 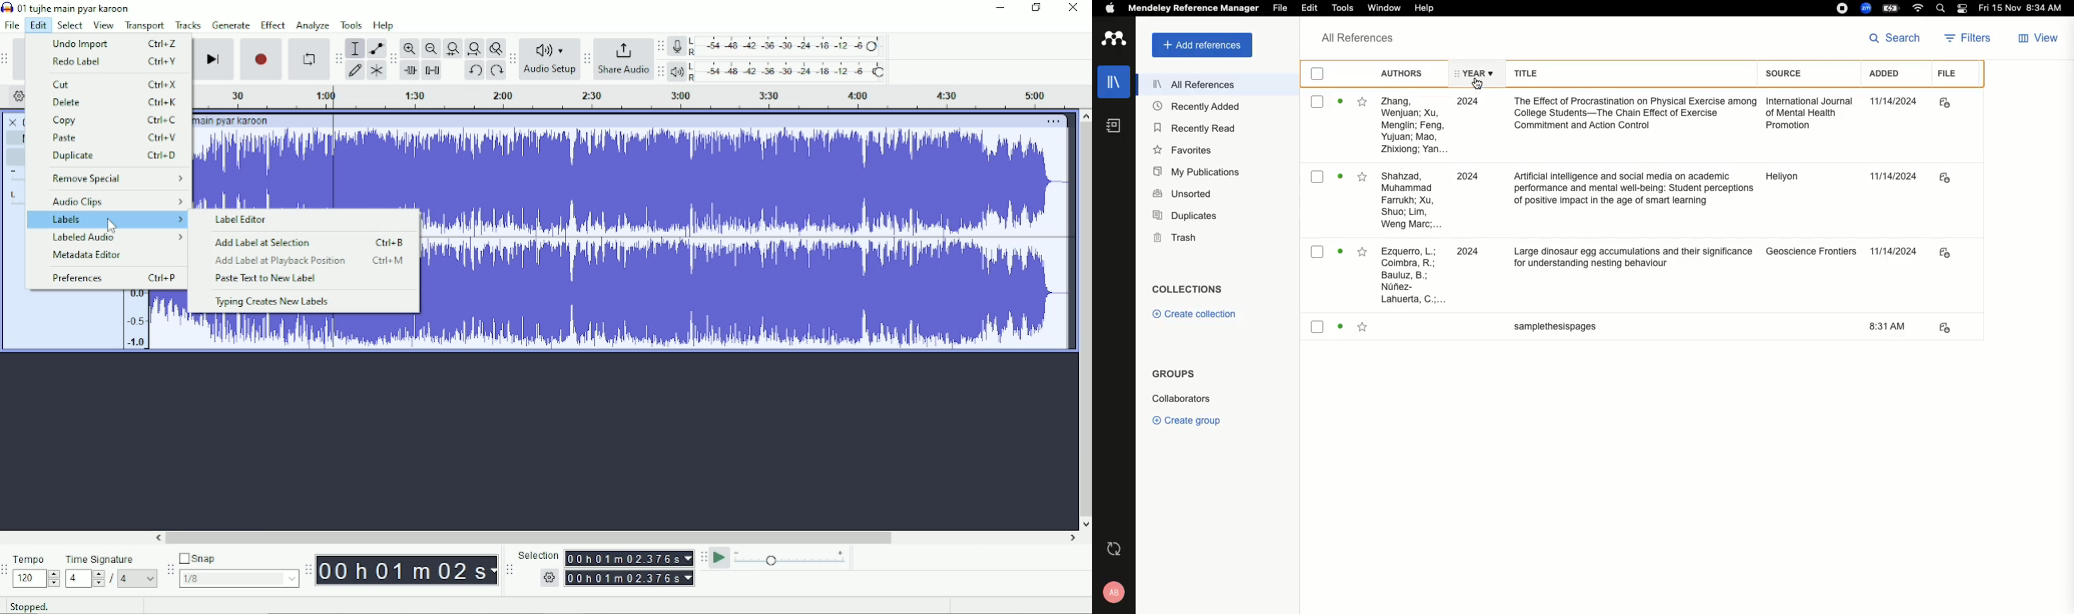 I want to click on Library, so click(x=1114, y=81).